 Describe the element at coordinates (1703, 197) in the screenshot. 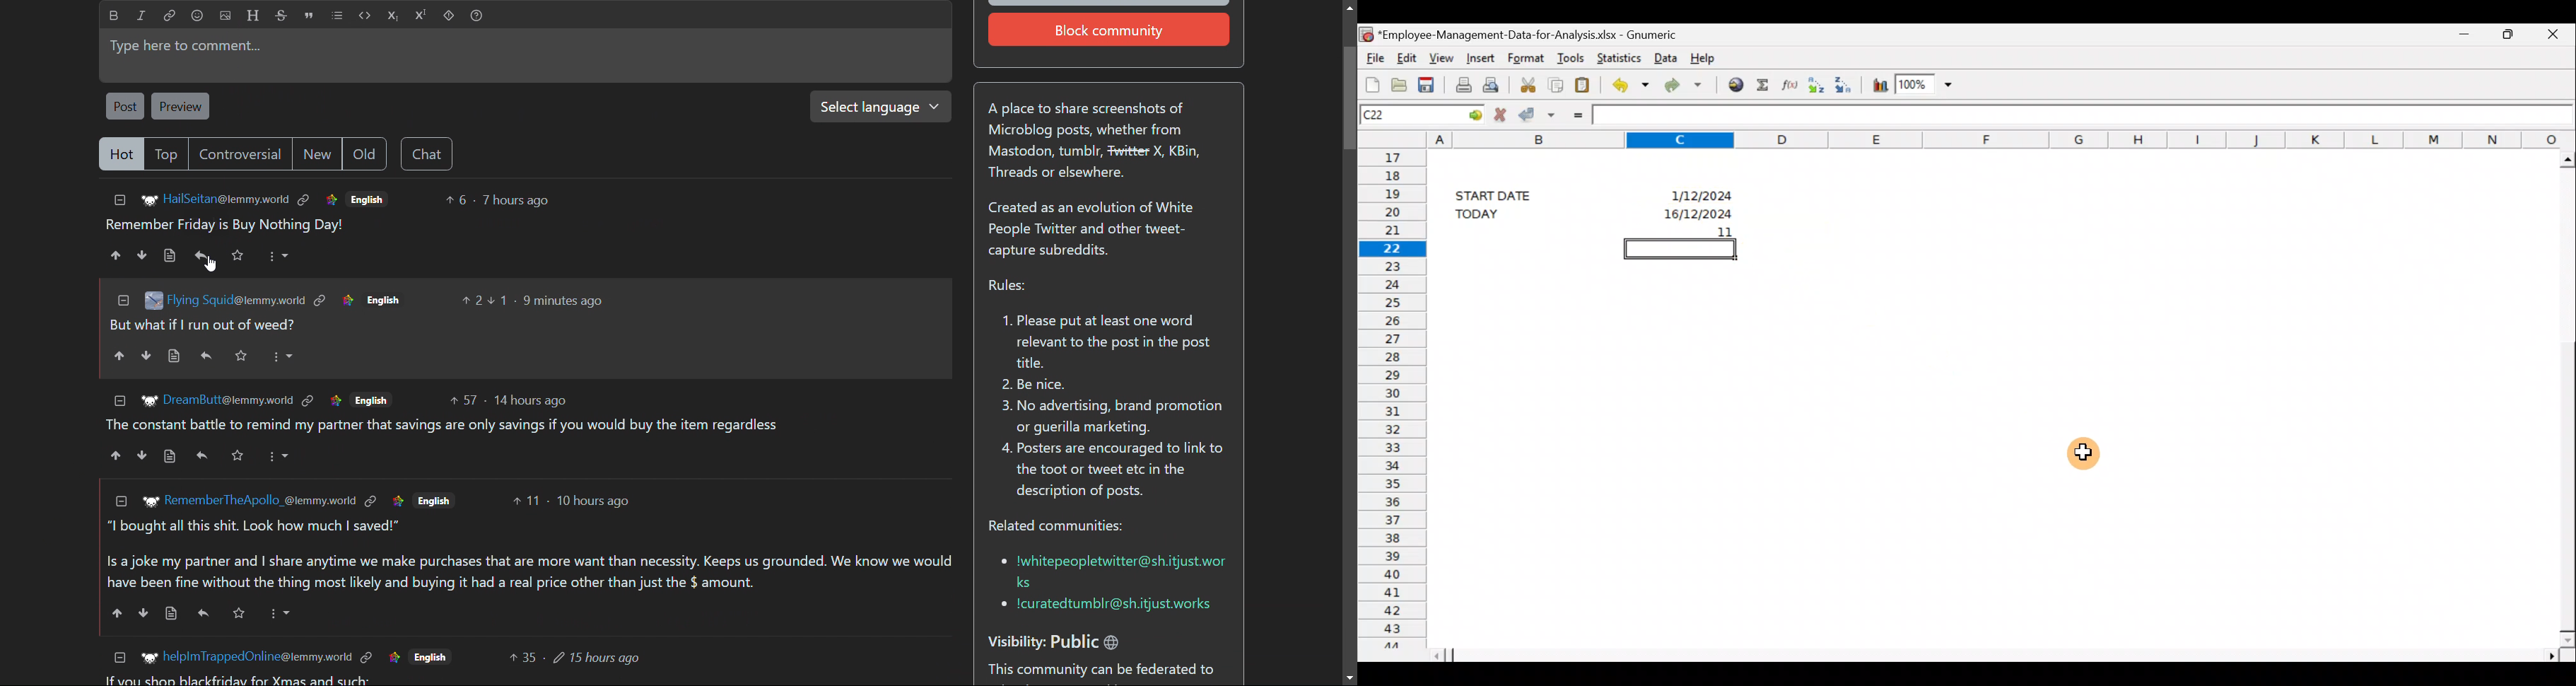

I see `1/12/2024` at that location.